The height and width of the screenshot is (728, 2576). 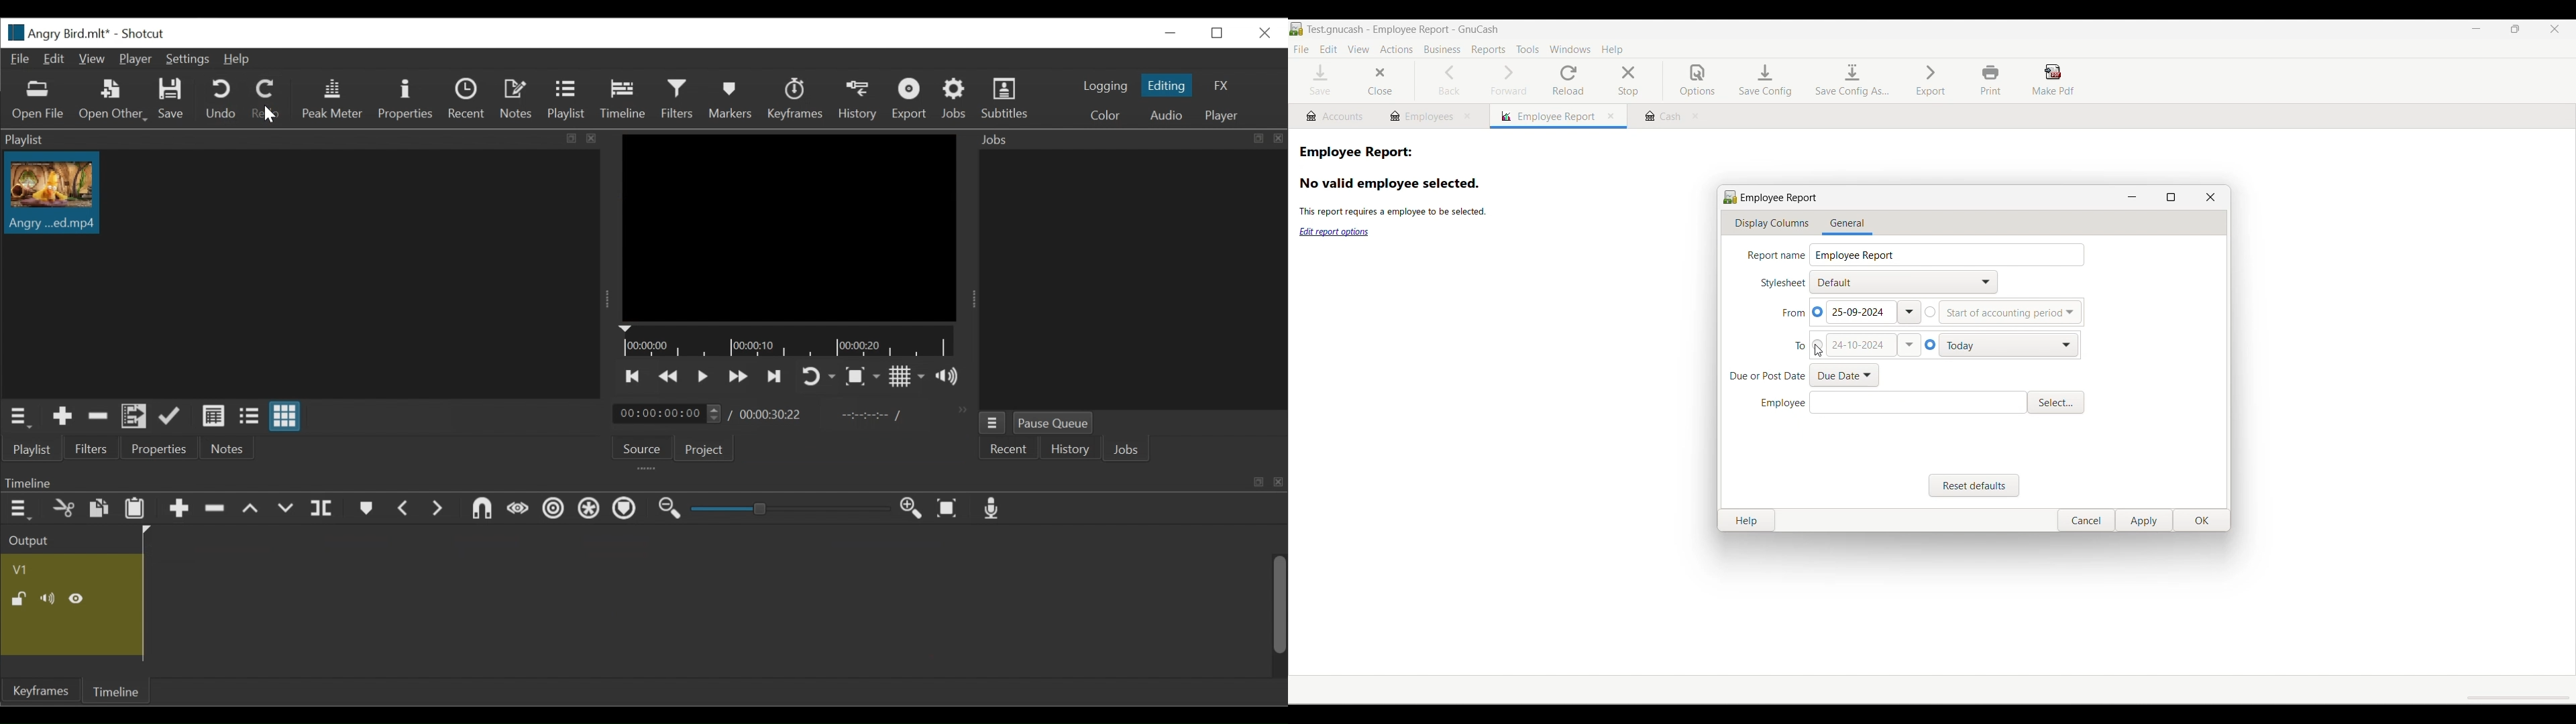 I want to click on View as files, so click(x=248, y=416).